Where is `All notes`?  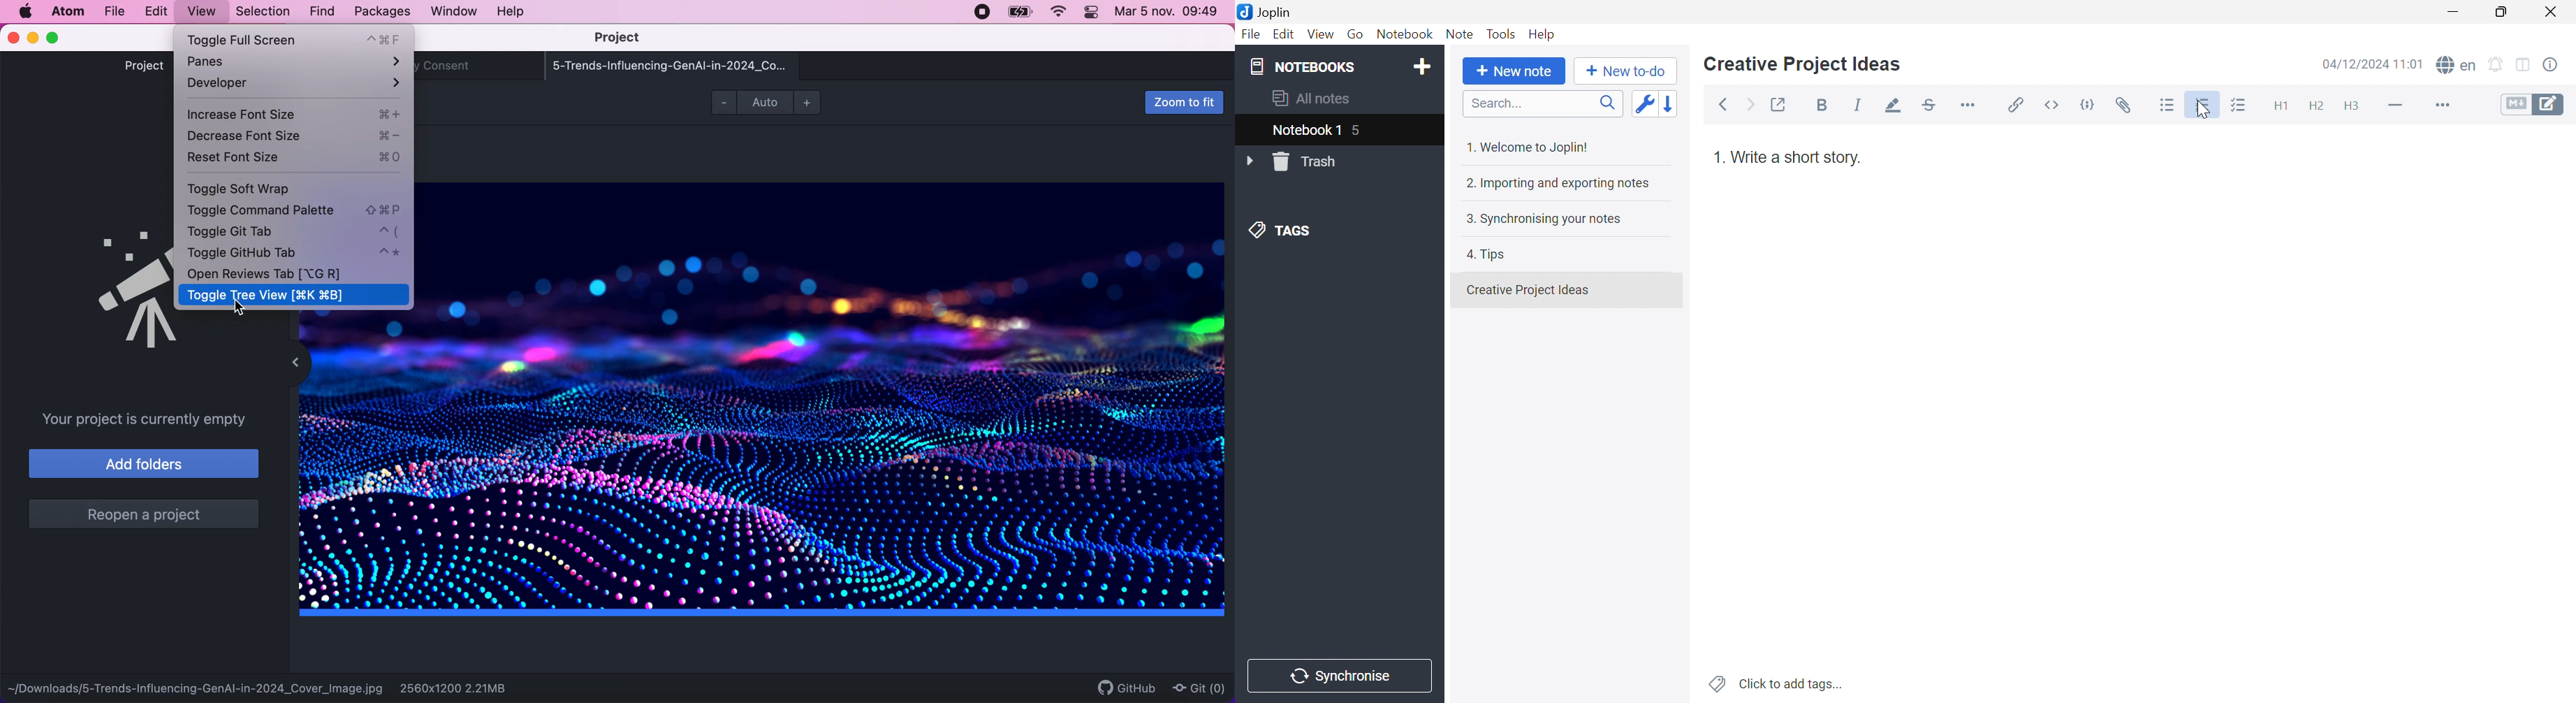
All notes is located at coordinates (1308, 98).